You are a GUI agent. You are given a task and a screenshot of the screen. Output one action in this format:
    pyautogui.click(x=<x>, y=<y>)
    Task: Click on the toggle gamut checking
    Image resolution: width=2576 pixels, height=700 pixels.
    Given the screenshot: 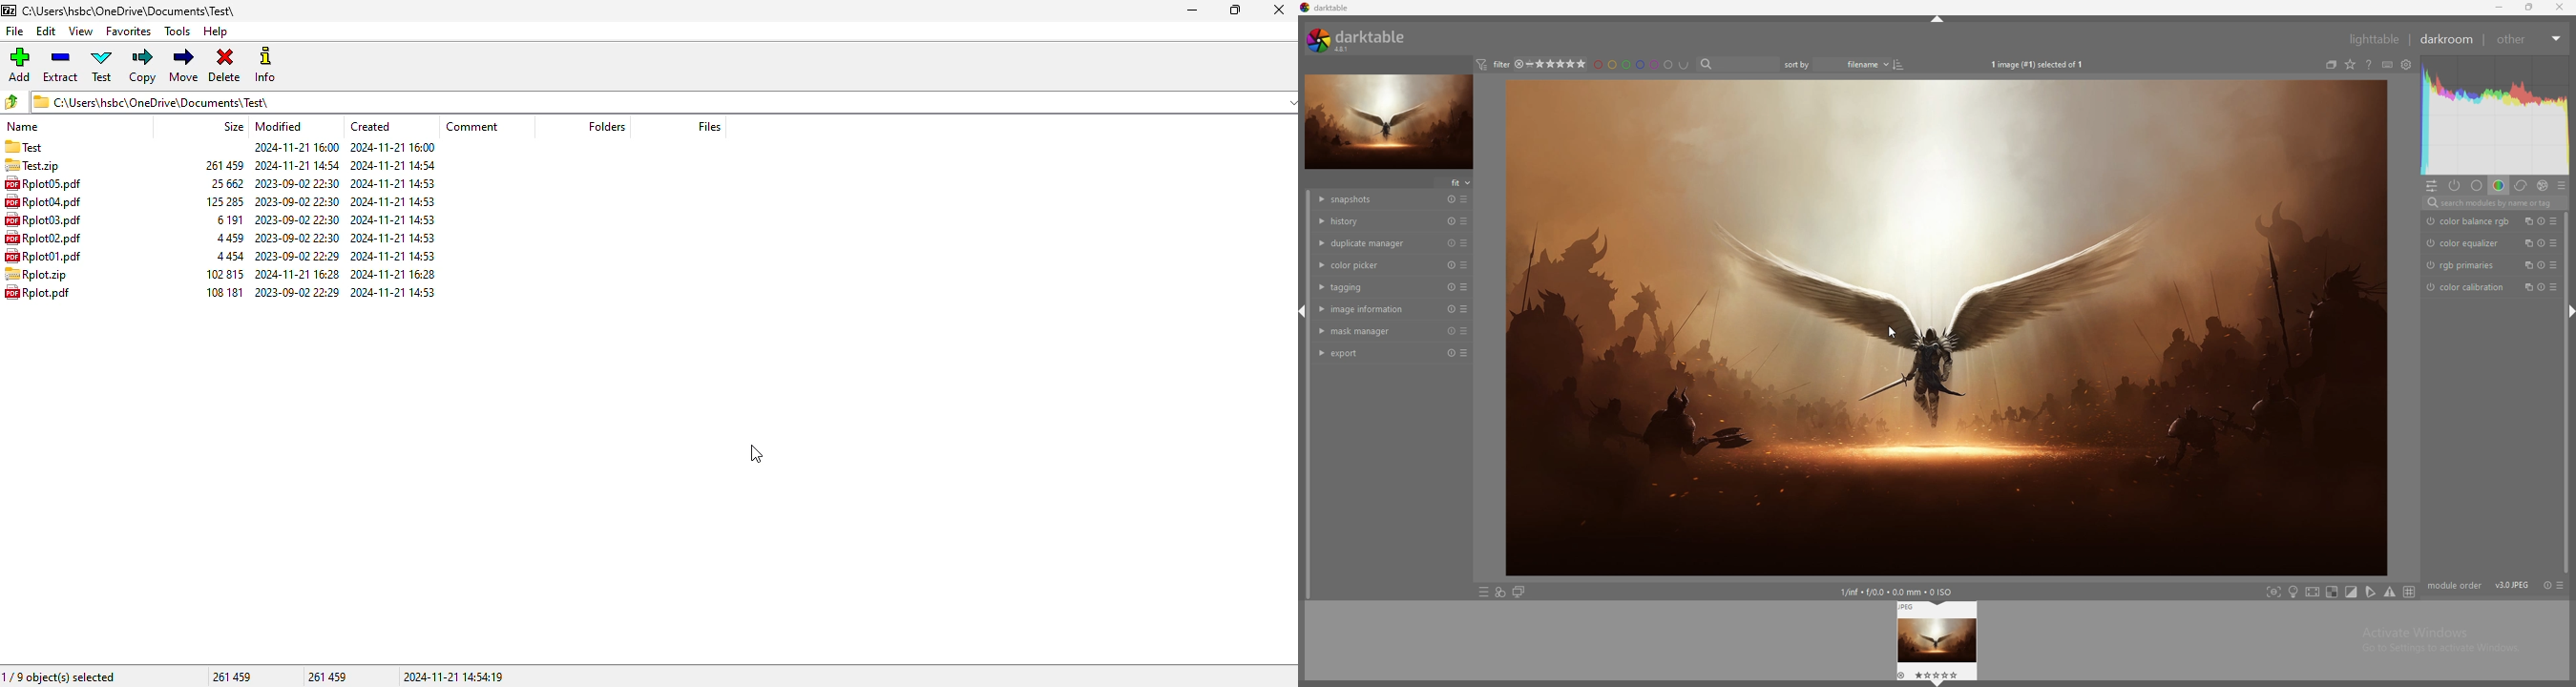 What is the action you would take?
    pyautogui.click(x=2390, y=592)
    